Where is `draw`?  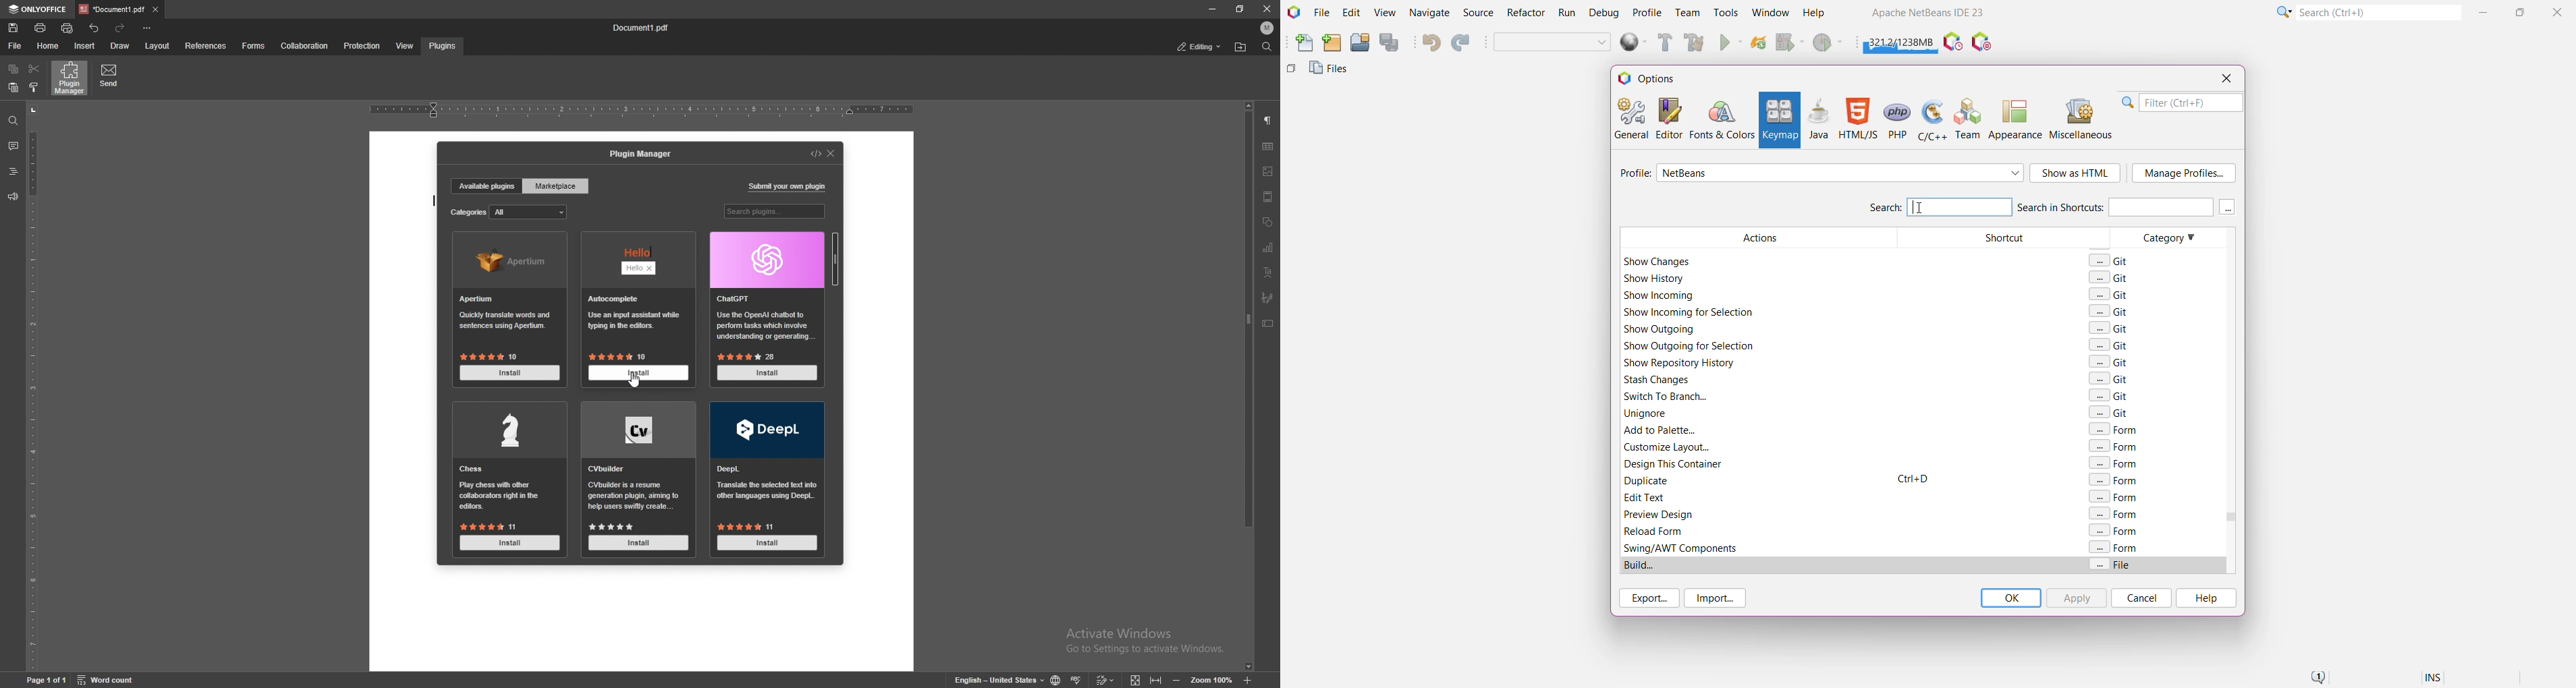
draw is located at coordinates (119, 47).